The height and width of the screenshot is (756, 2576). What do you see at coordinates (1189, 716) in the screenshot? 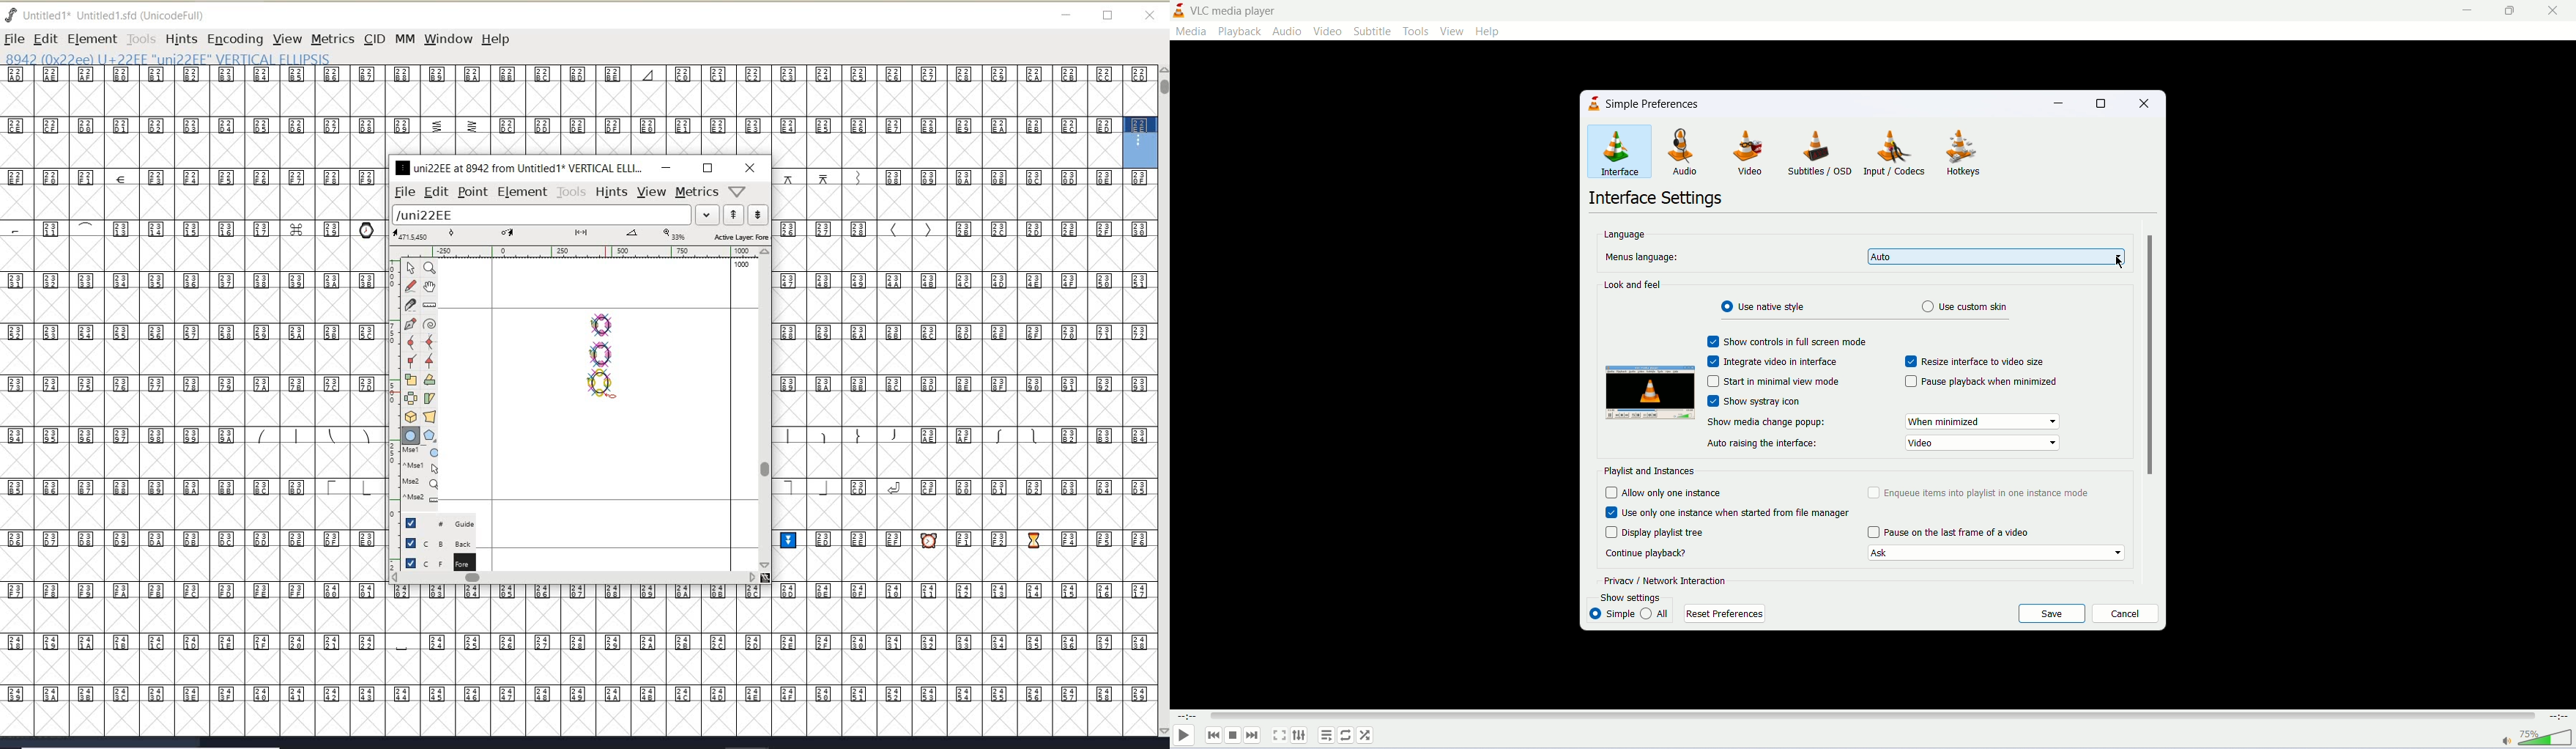
I see `elapsed` at bounding box center [1189, 716].